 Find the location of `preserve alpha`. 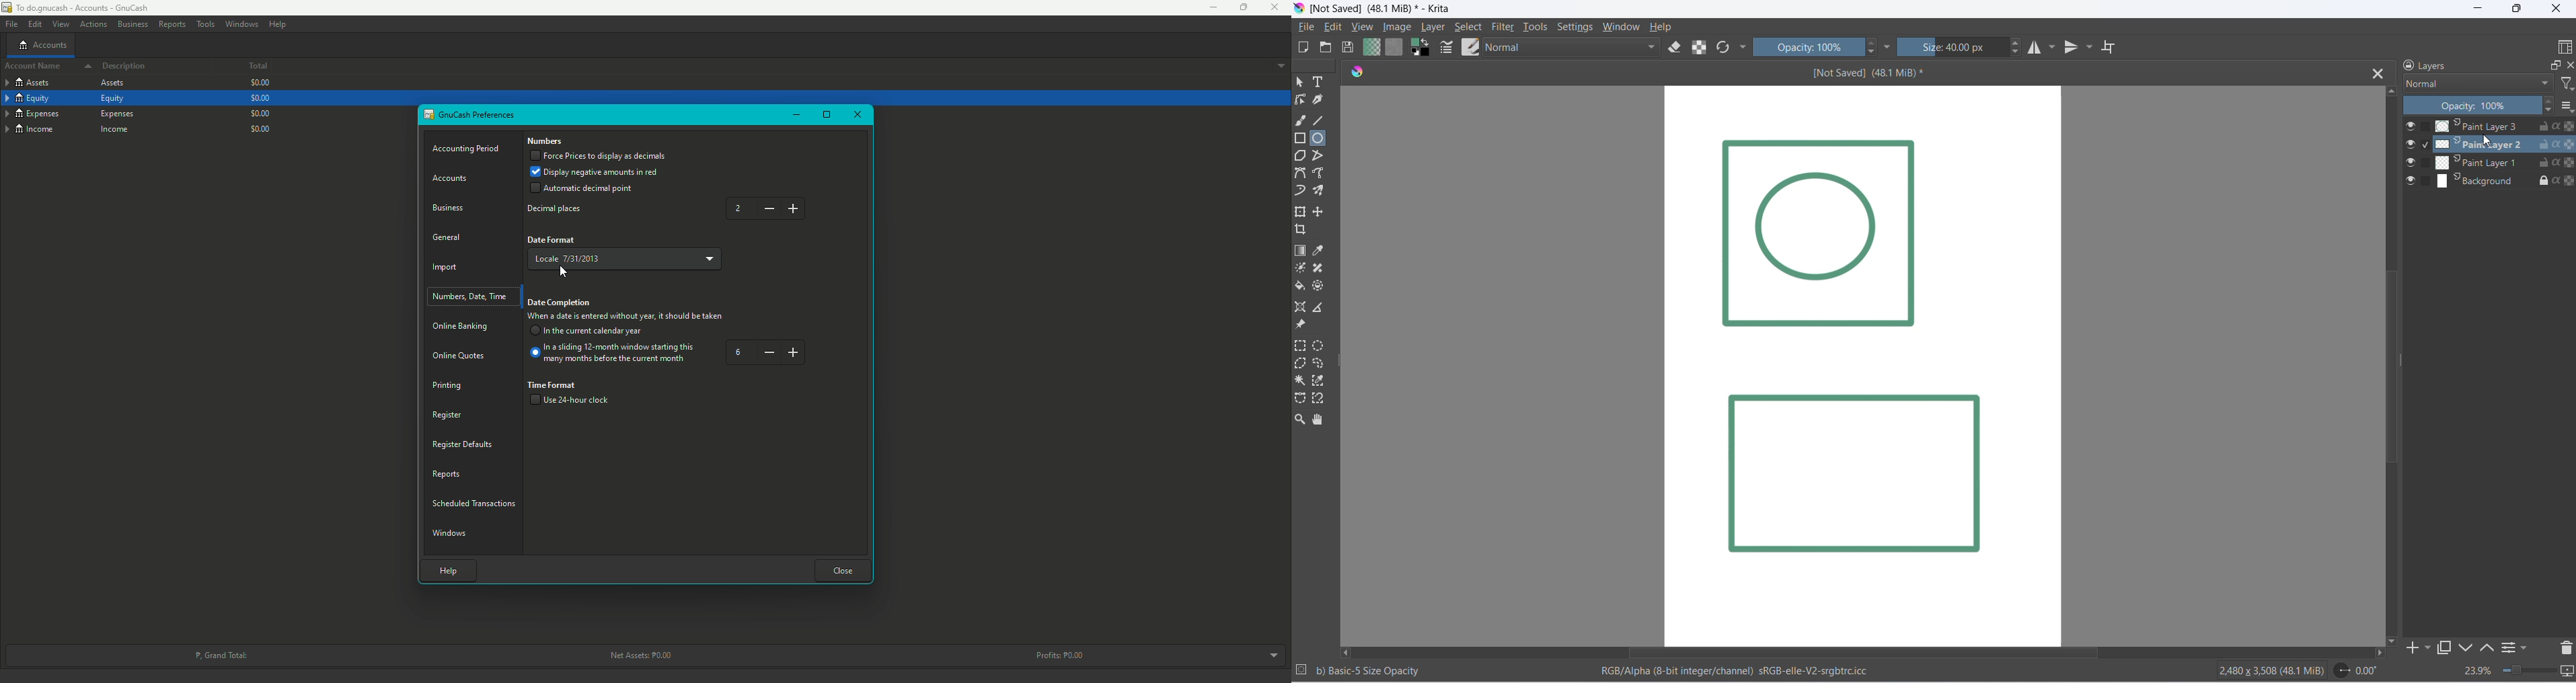

preserve alpha is located at coordinates (2564, 126).